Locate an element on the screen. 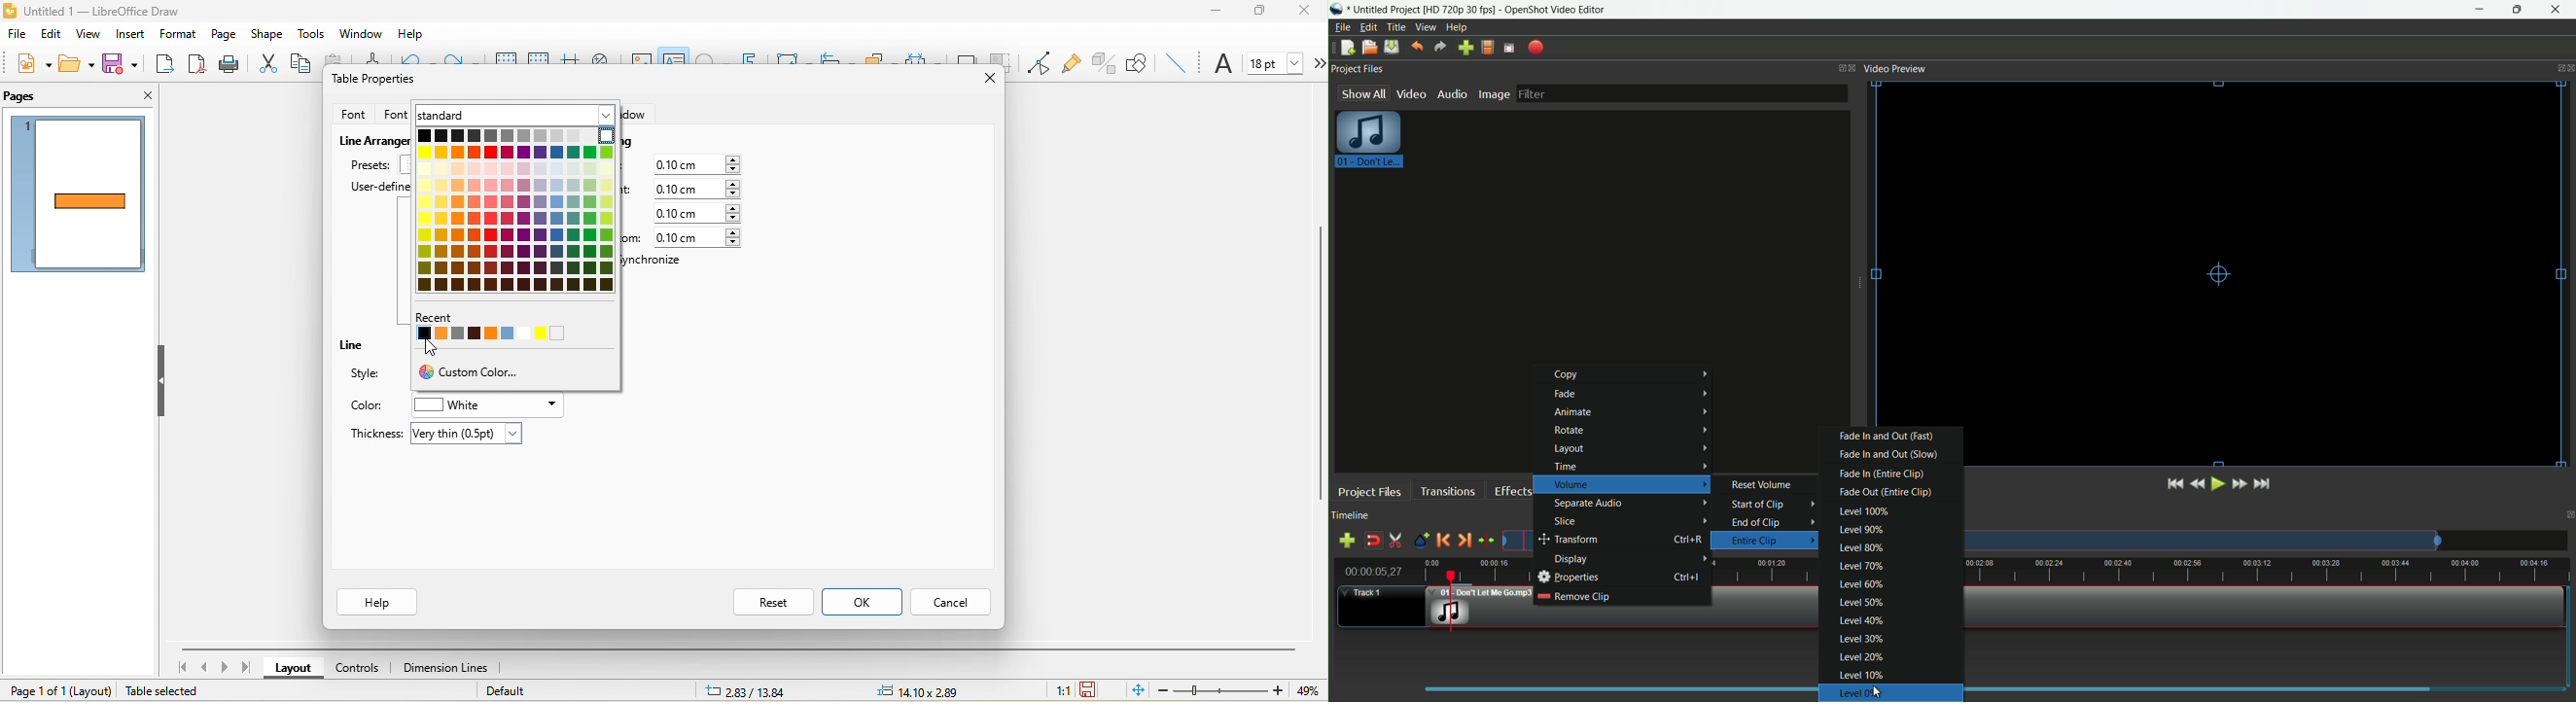 This screenshot has width=2576, height=728. effects is located at coordinates (1514, 491).